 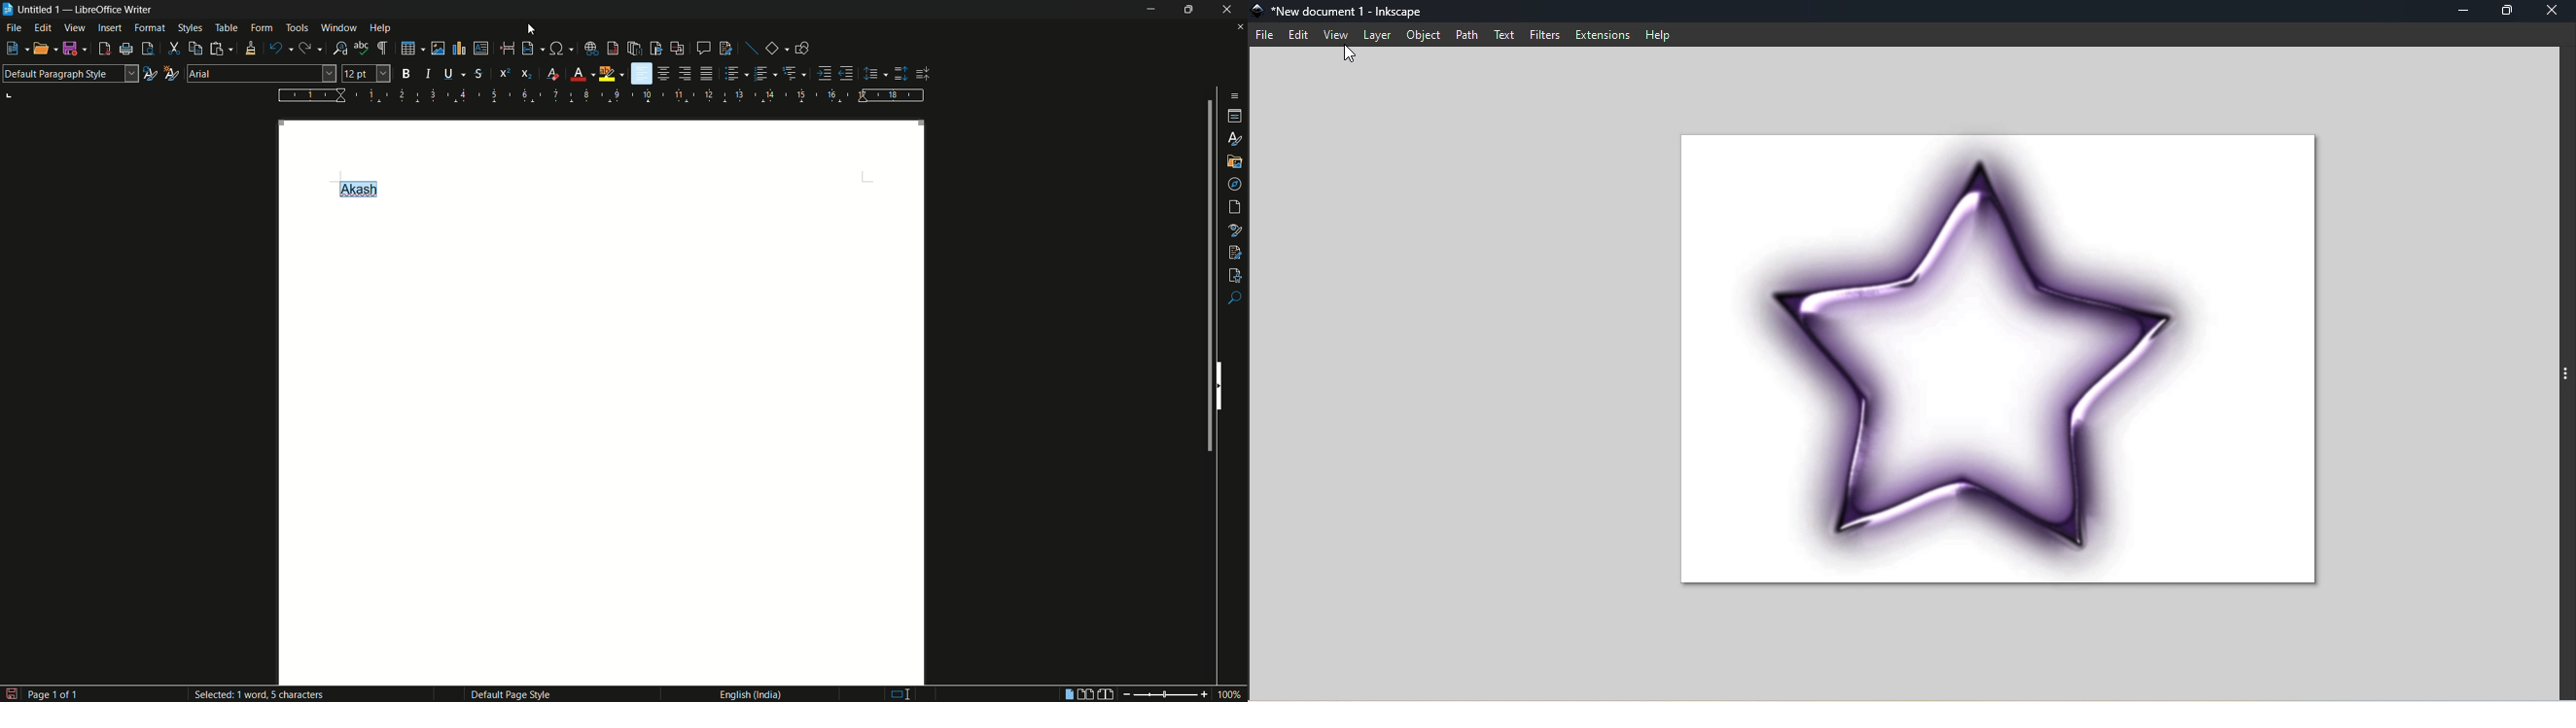 I want to click on paragraph style, so click(x=70, y=73).